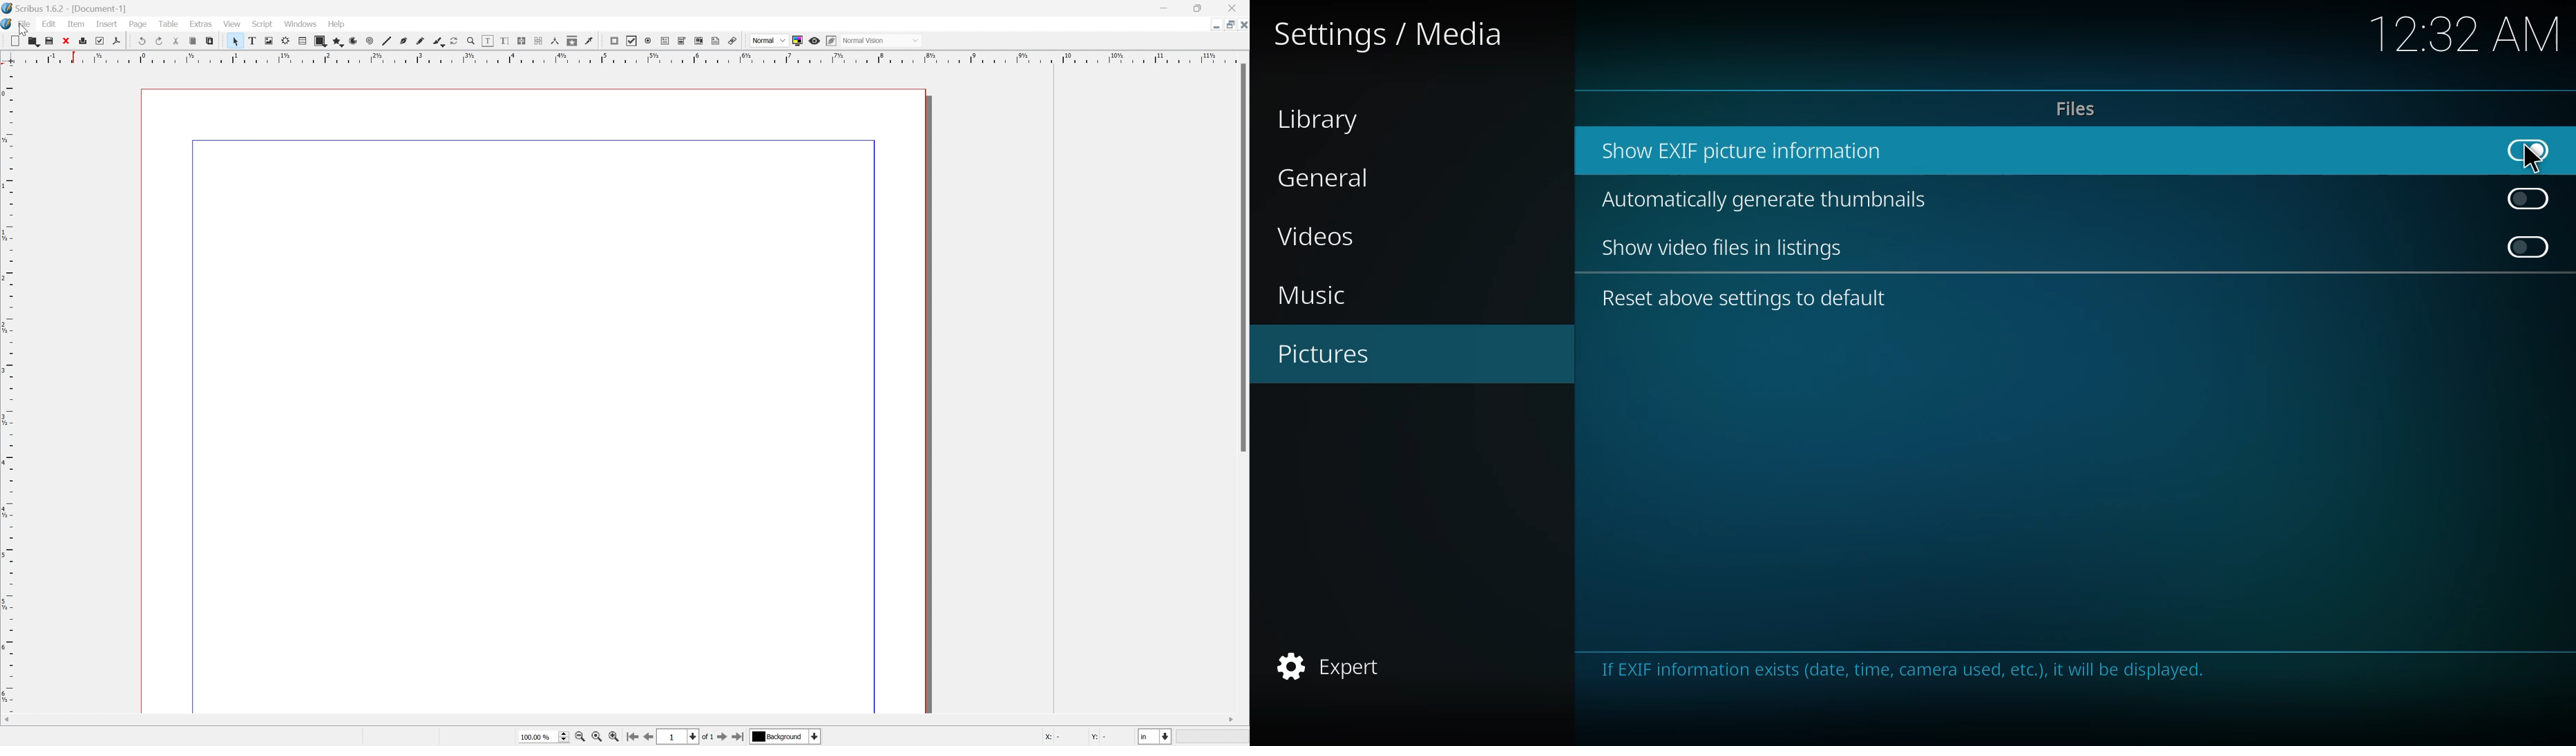  Describe the element at coordinates (1167, 7) in the screenshot. I see `Minimize` at that location.